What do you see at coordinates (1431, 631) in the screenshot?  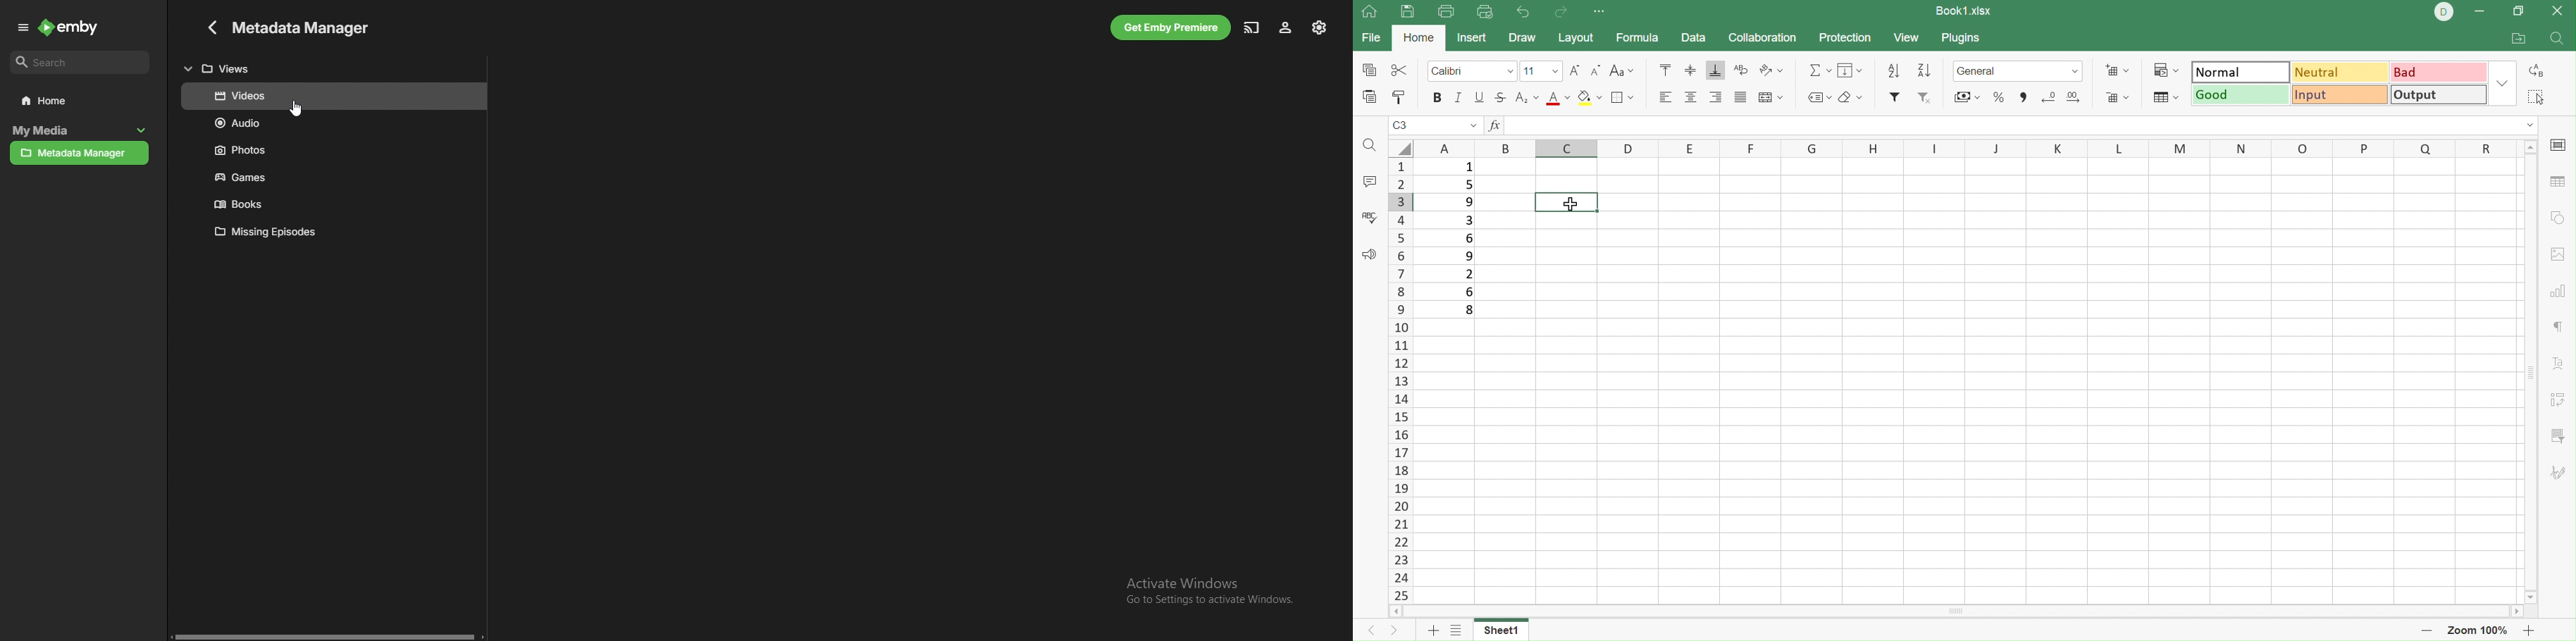 I see `Add sheet` at bounding box center [1431, 631].